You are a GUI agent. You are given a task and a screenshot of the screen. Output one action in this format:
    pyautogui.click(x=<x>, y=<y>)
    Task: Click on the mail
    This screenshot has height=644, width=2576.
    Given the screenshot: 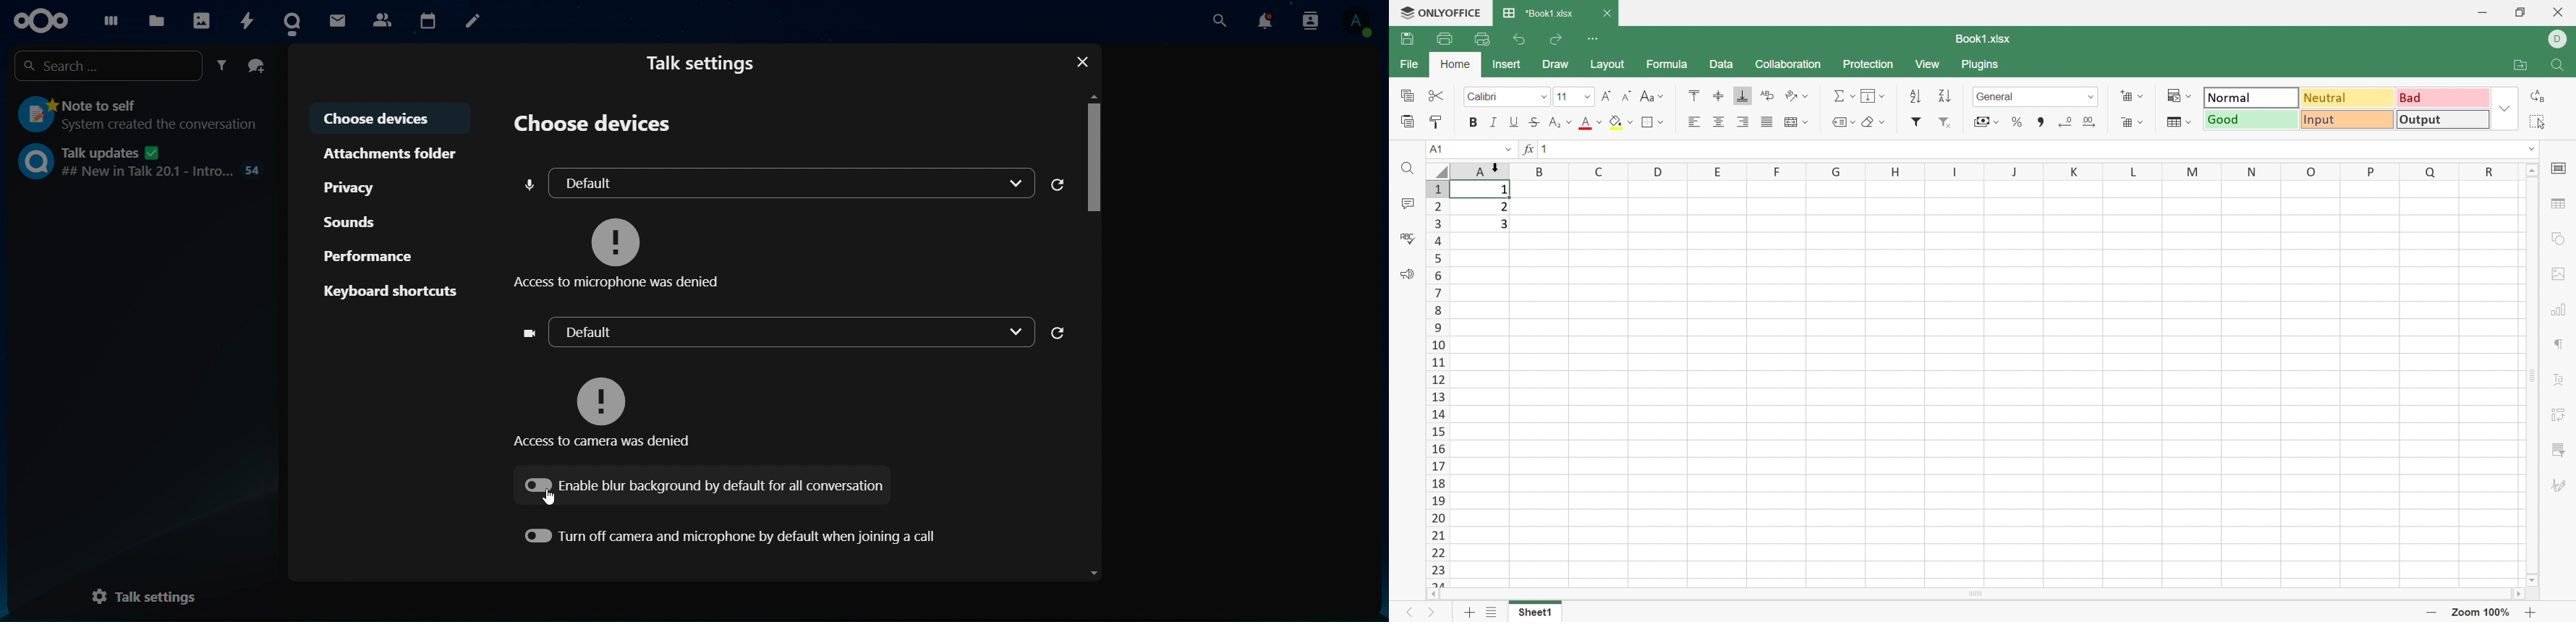 What is the action you would take?
    pyautogui.click(x=336, y=19)
    